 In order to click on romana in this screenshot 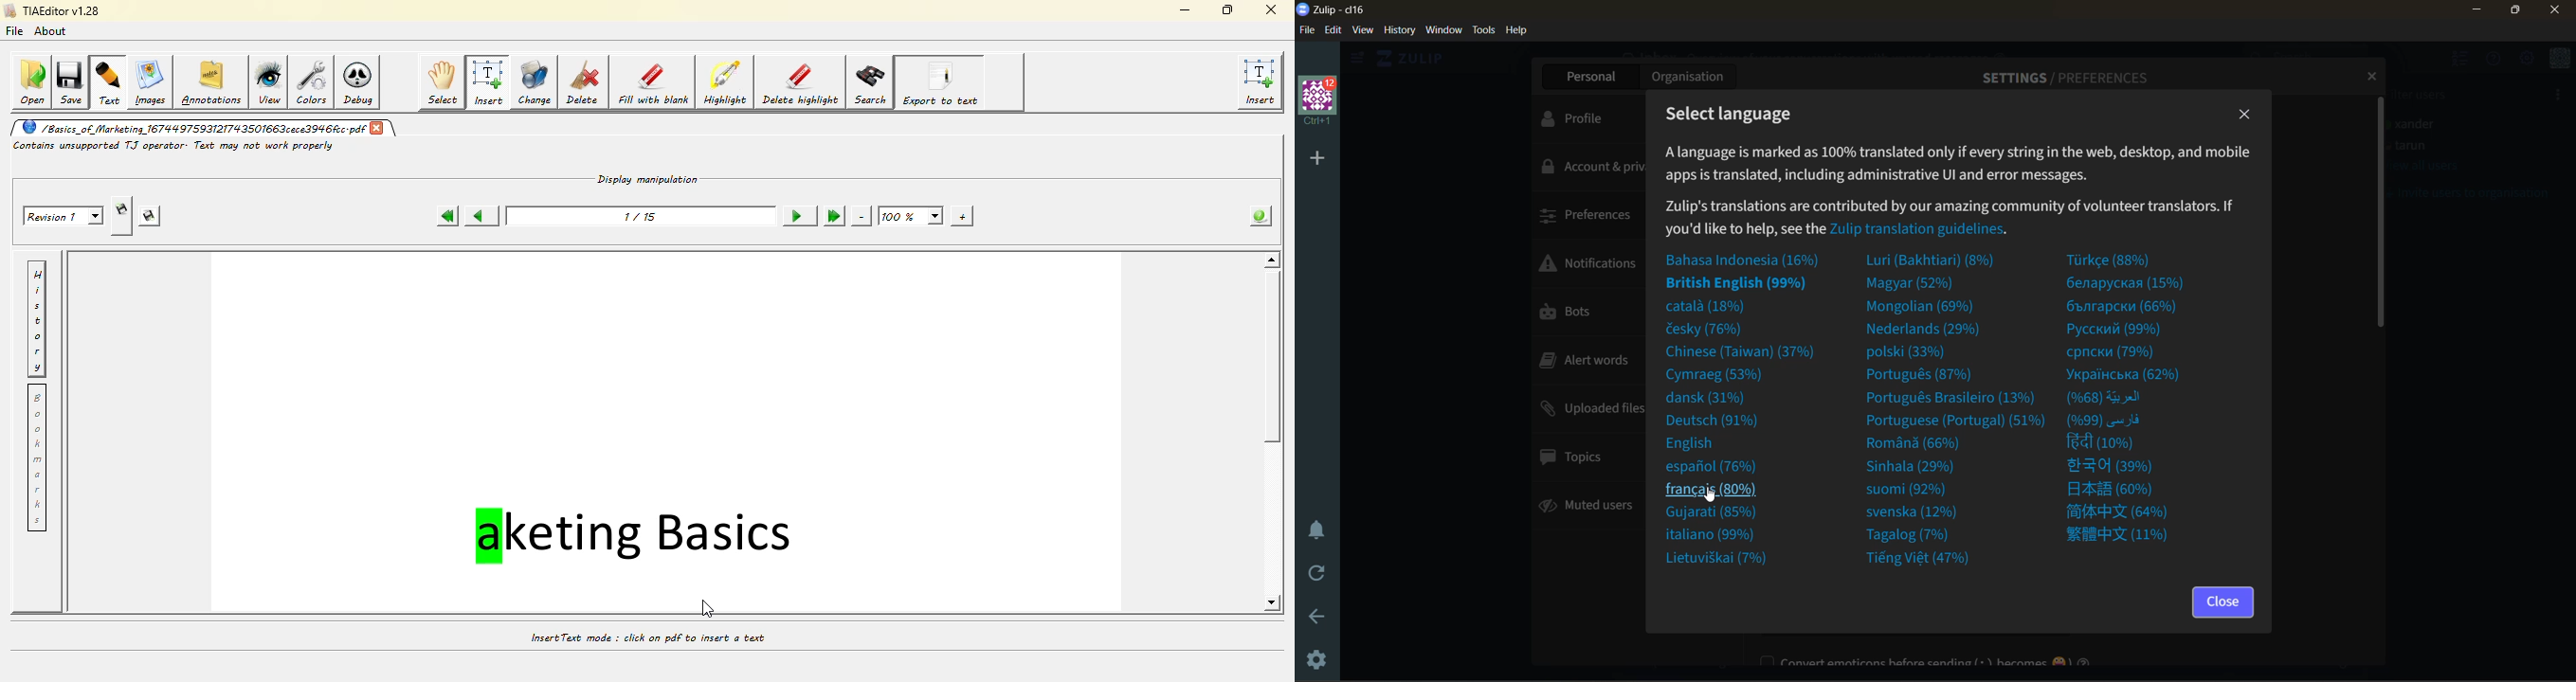, I will do `click(1918, 442)`.